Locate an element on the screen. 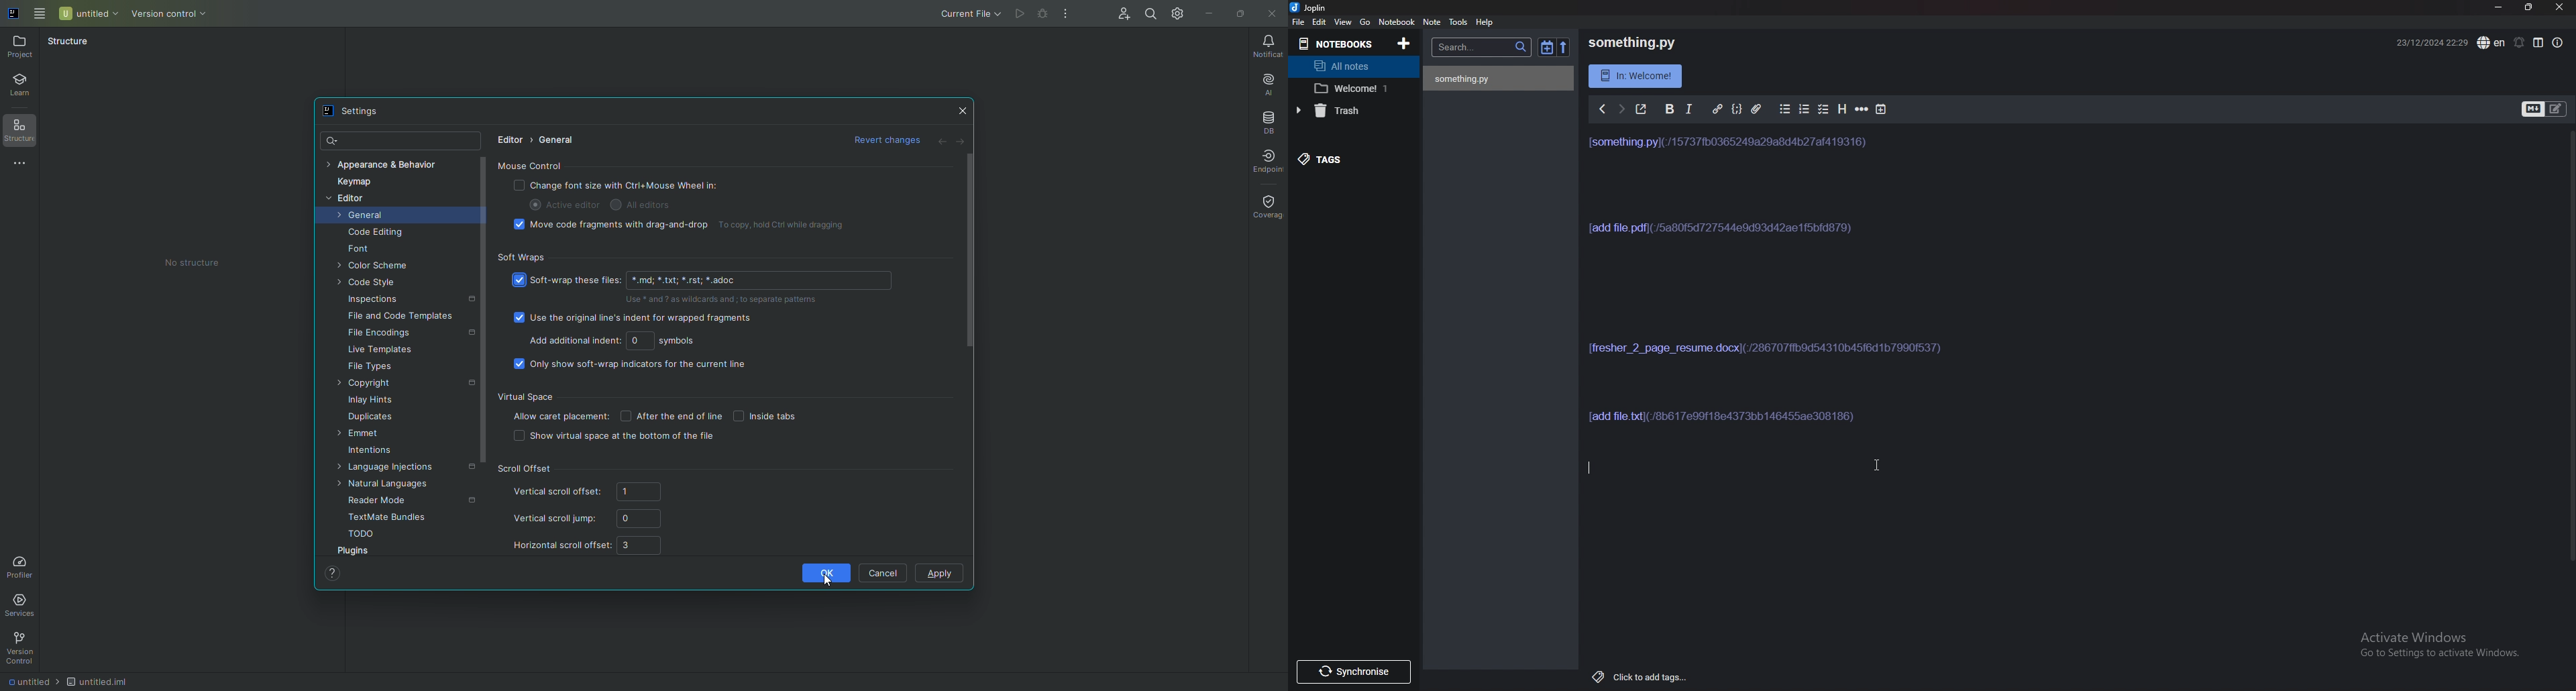 This screenshot has width=2576, height=700. Number list is located at coordinates (1805, 109).